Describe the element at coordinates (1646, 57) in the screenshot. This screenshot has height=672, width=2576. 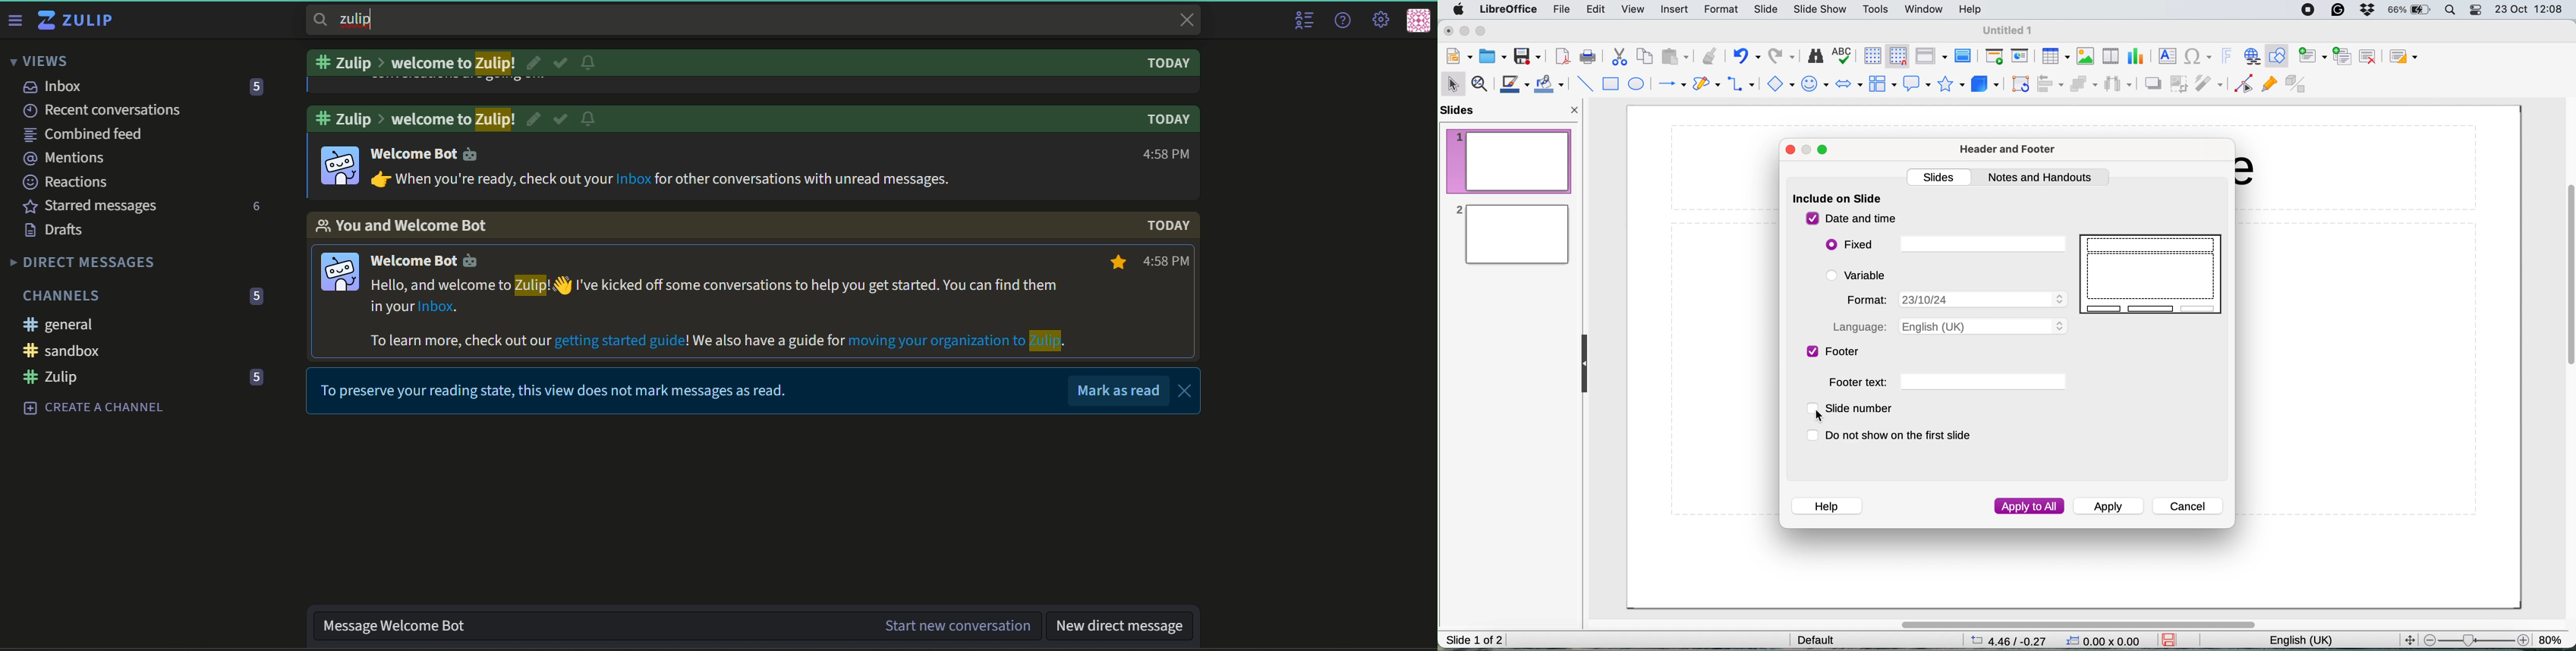
I see `copy` at that location.